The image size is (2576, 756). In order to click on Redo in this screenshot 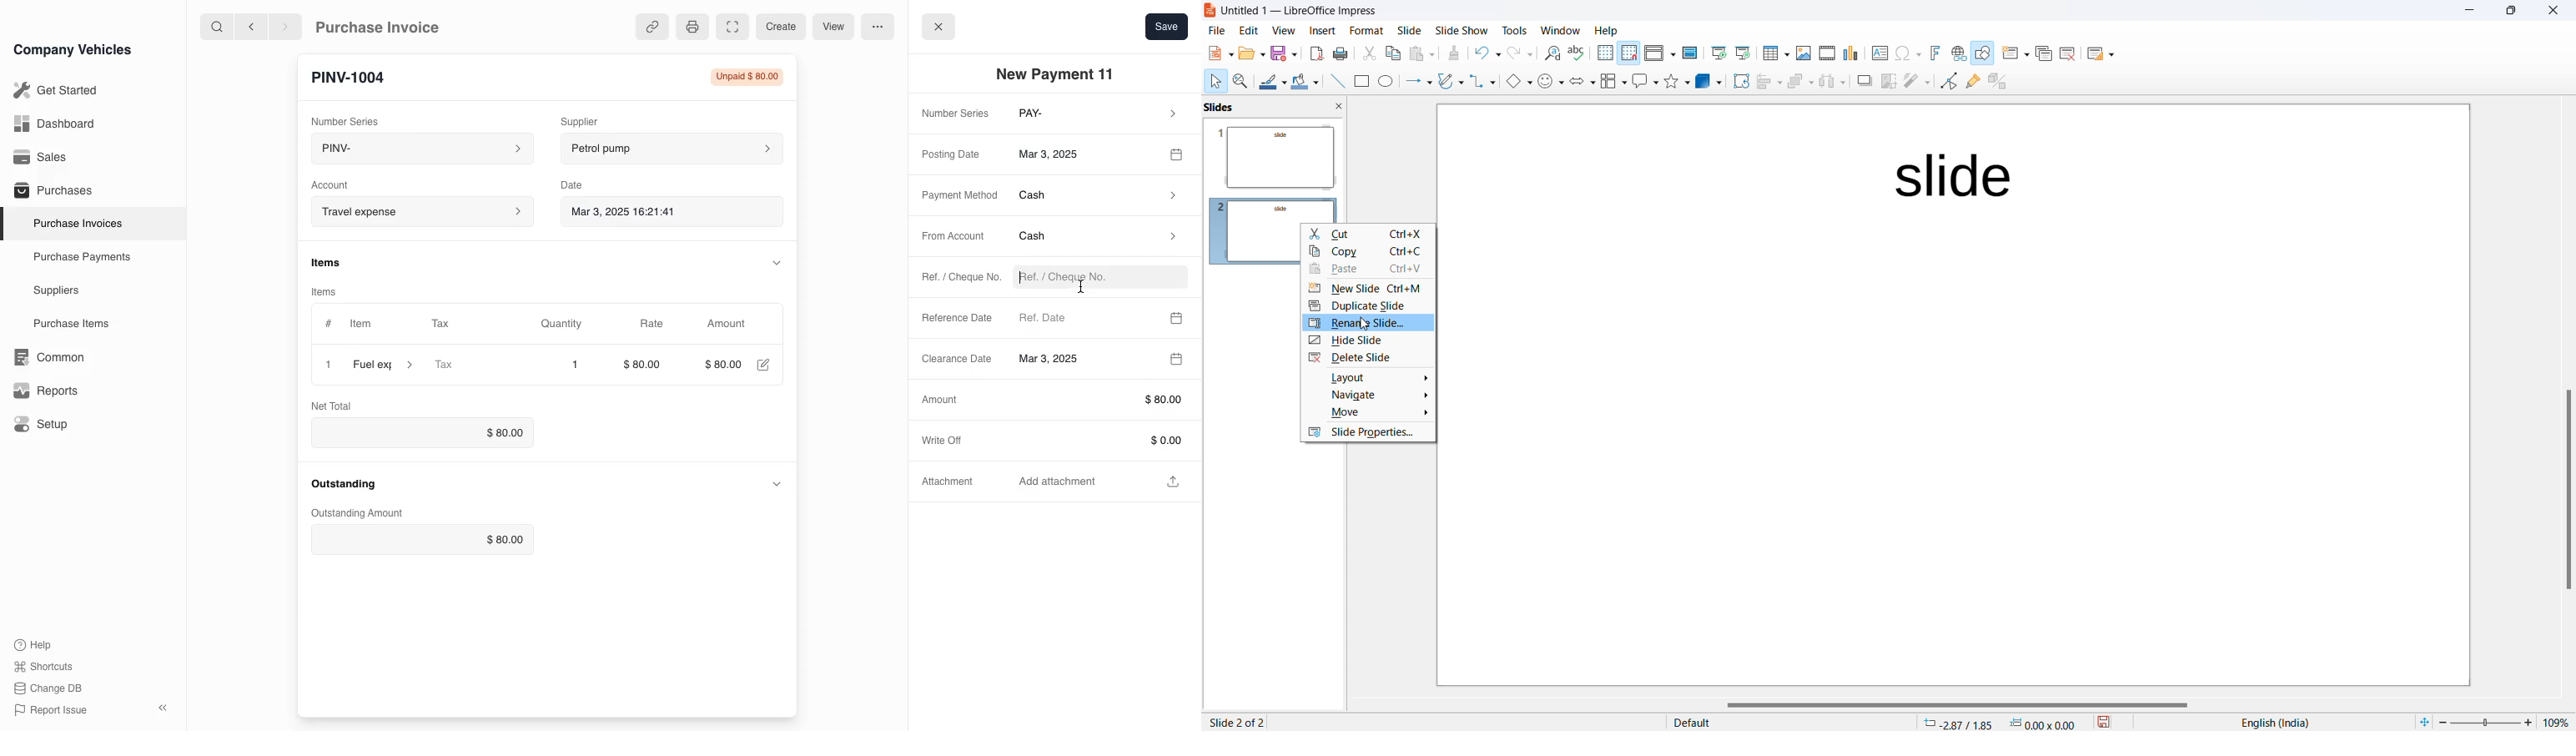, I will do `click(1521, 53)`.